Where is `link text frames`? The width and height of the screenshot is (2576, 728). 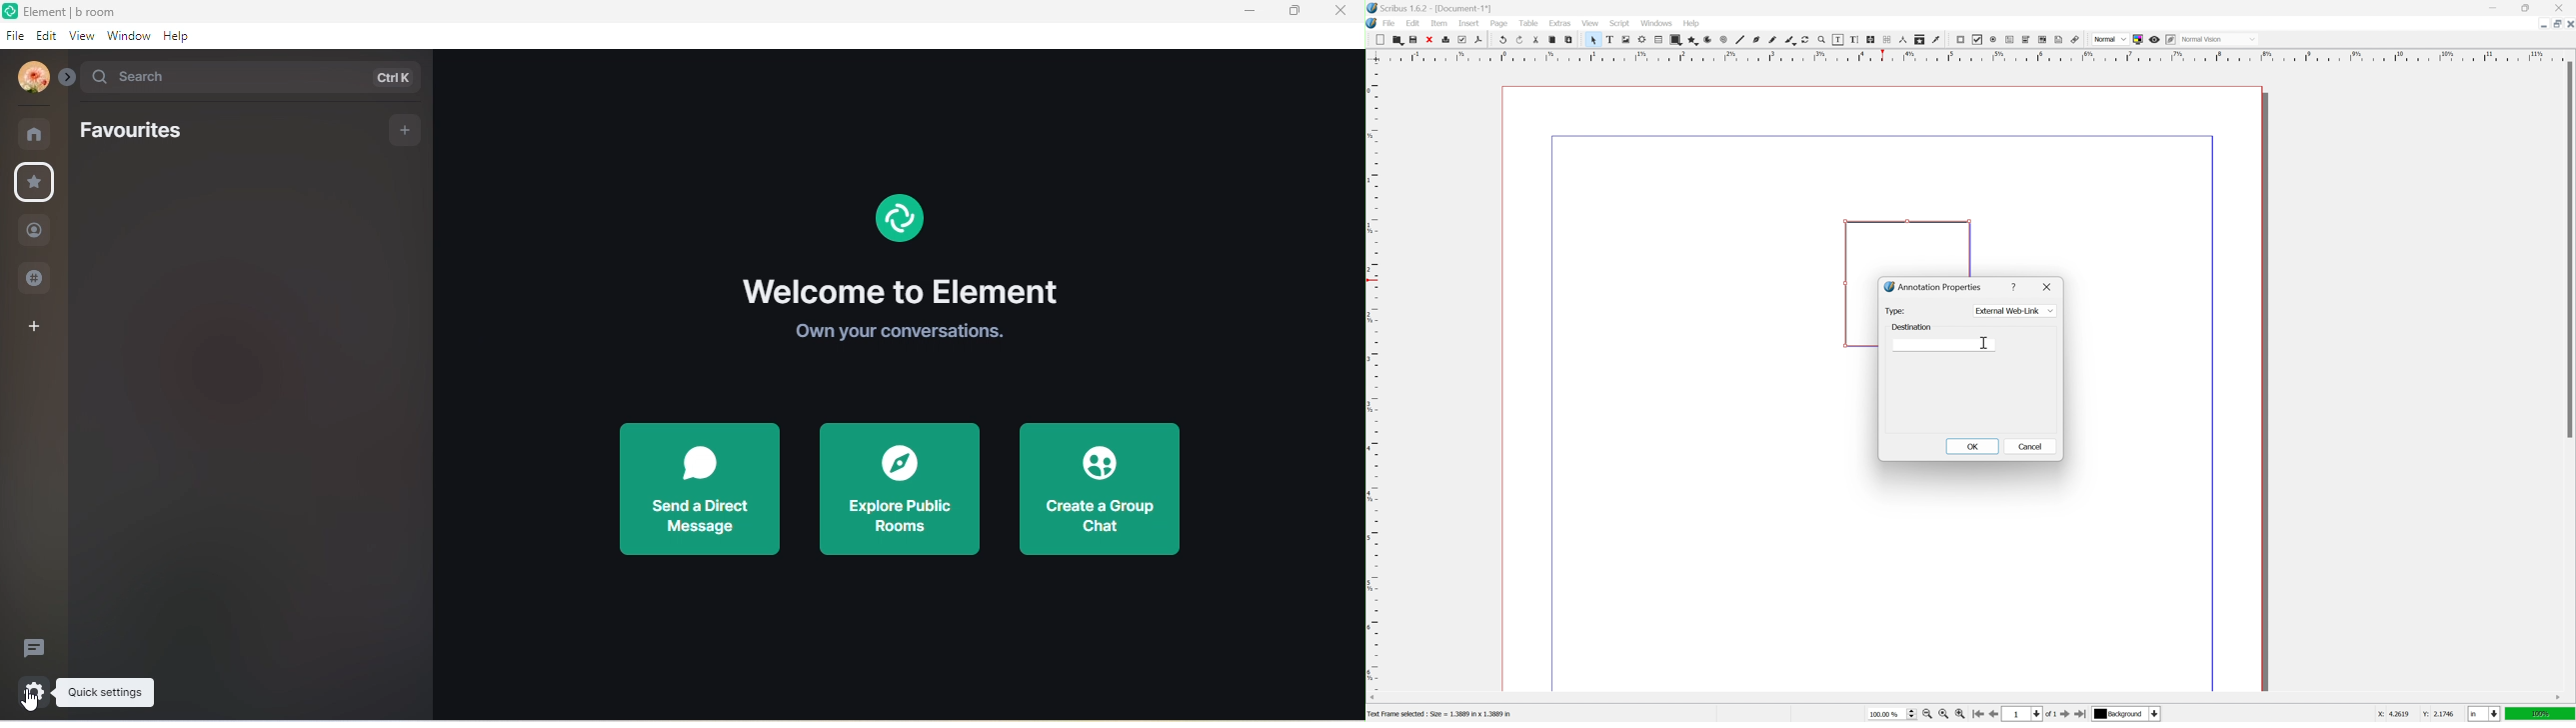 link text frames is located at coordinates (1871, 40).